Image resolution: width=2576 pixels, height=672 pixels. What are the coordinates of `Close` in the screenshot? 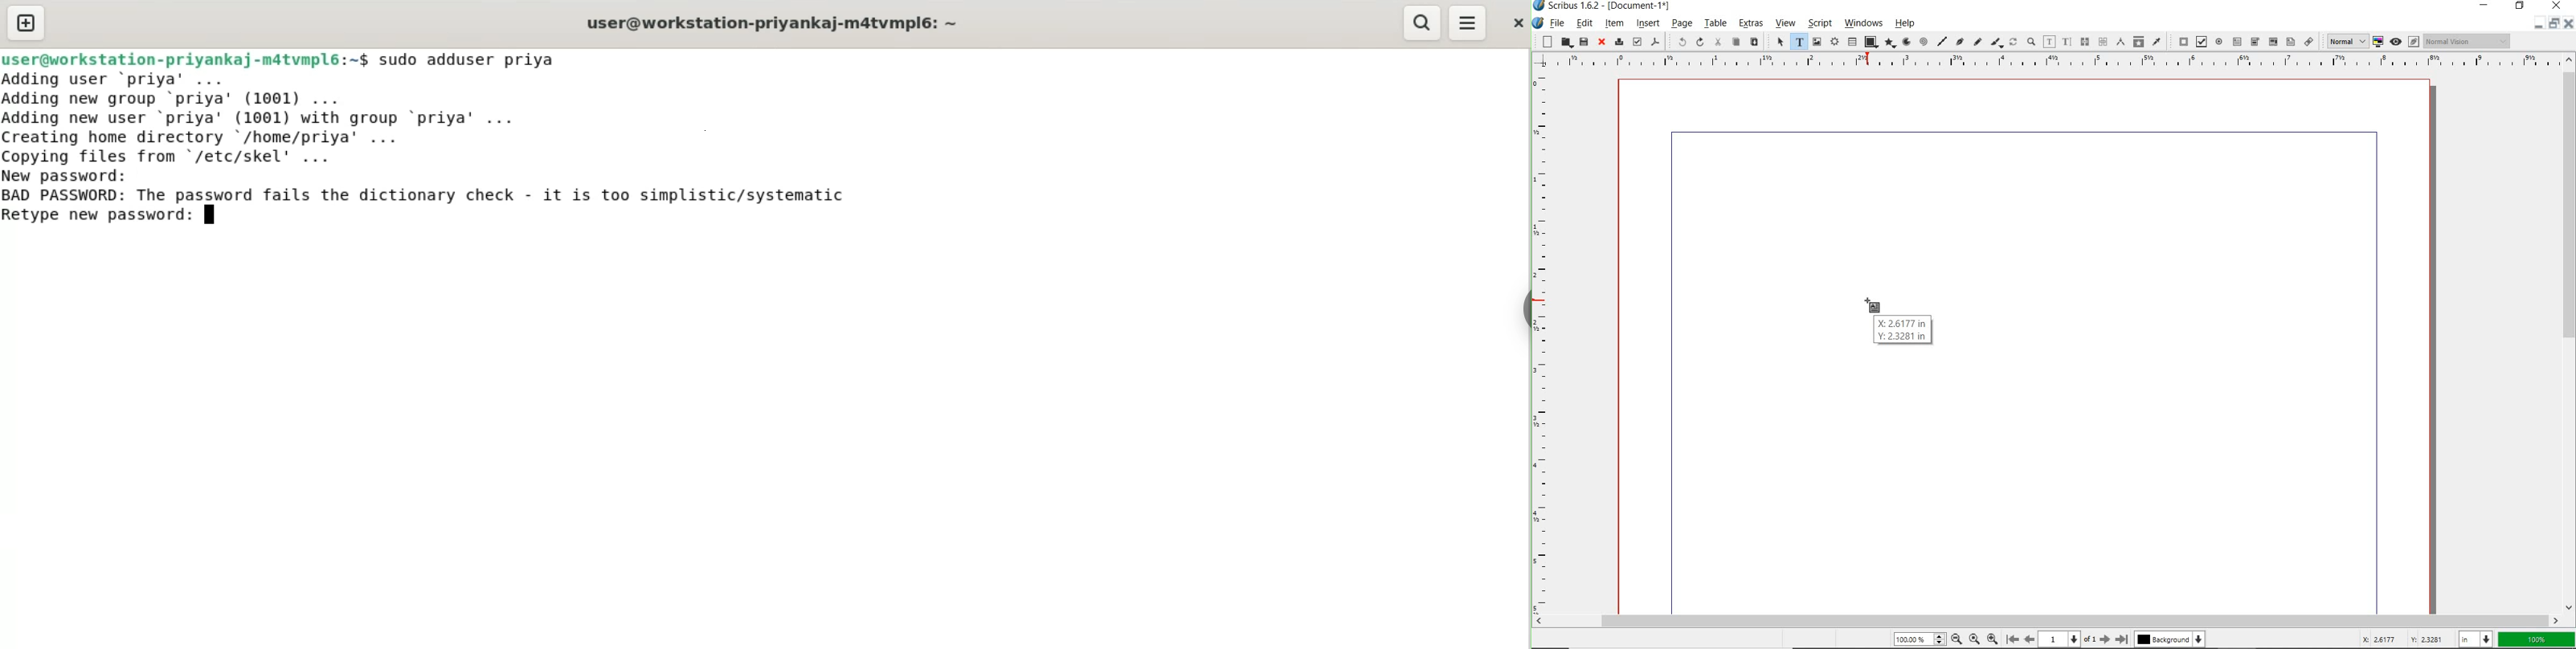 It's located at (2568, 24).